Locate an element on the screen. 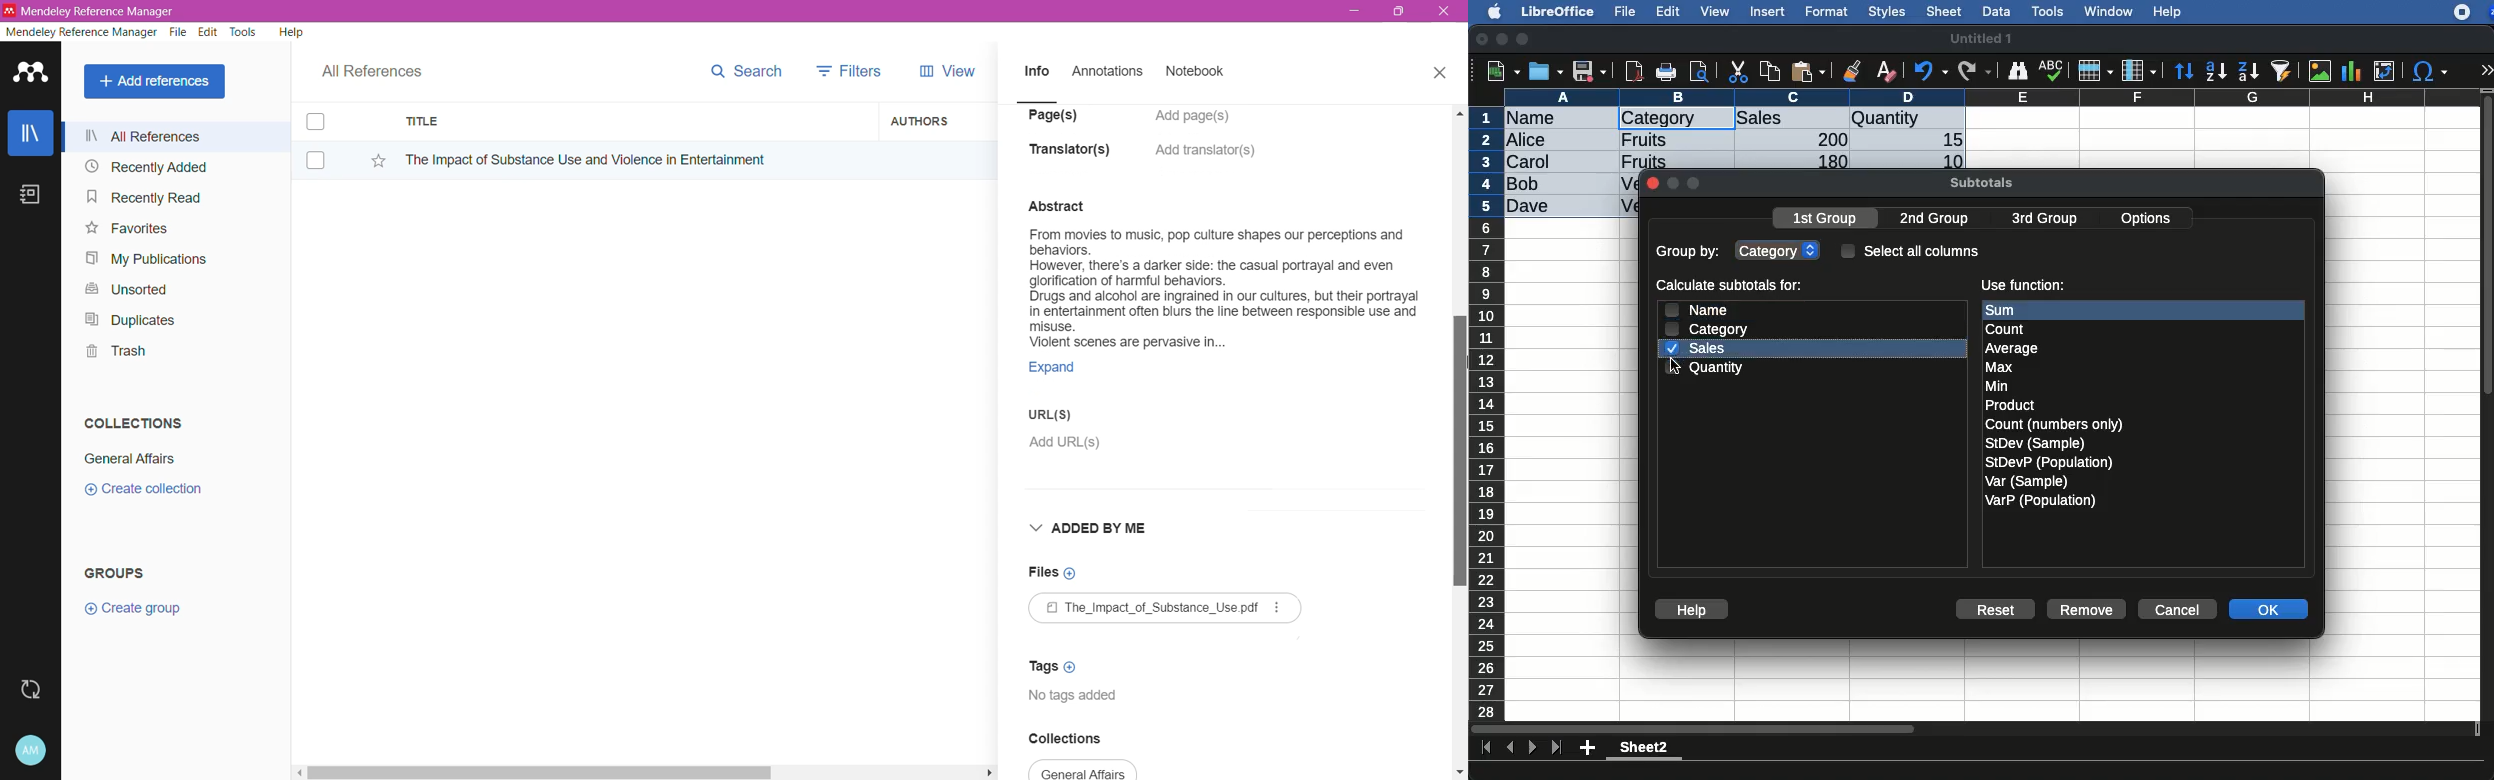 The width and height of the screenshot is (2520, 784). finder is located at coordinates (2017, 71).